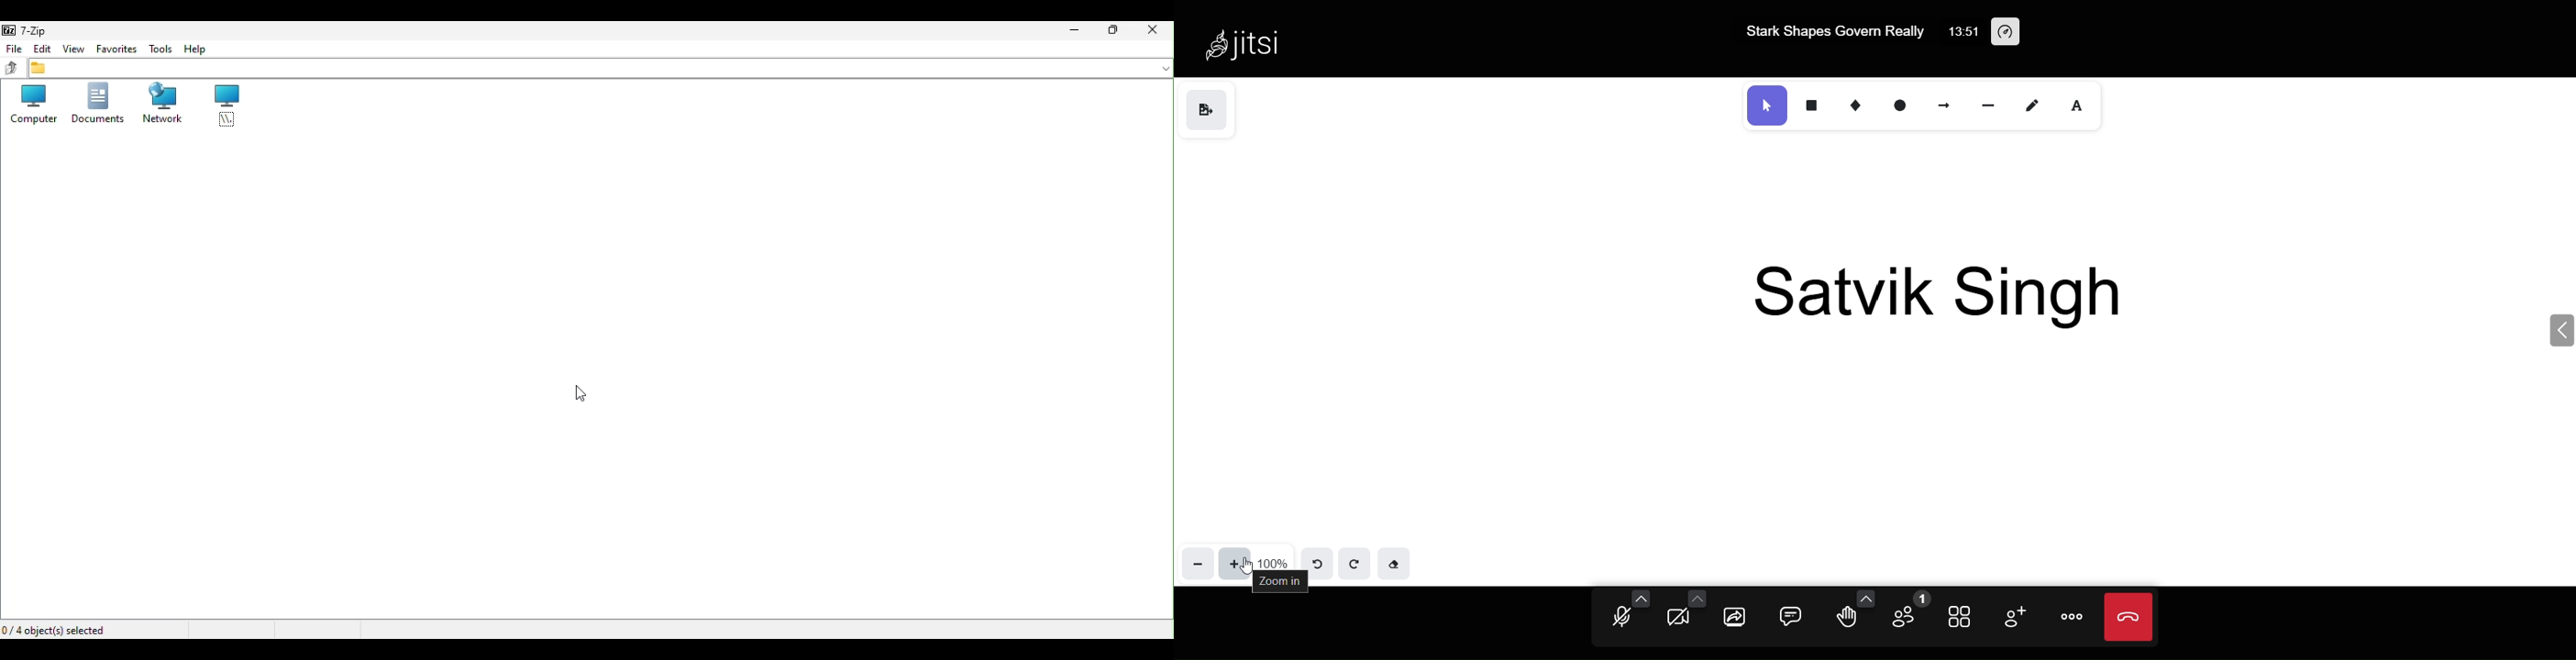  Describe the element at coordinates (61, 628) in the screenshot. I see `4  object selected` at that location.